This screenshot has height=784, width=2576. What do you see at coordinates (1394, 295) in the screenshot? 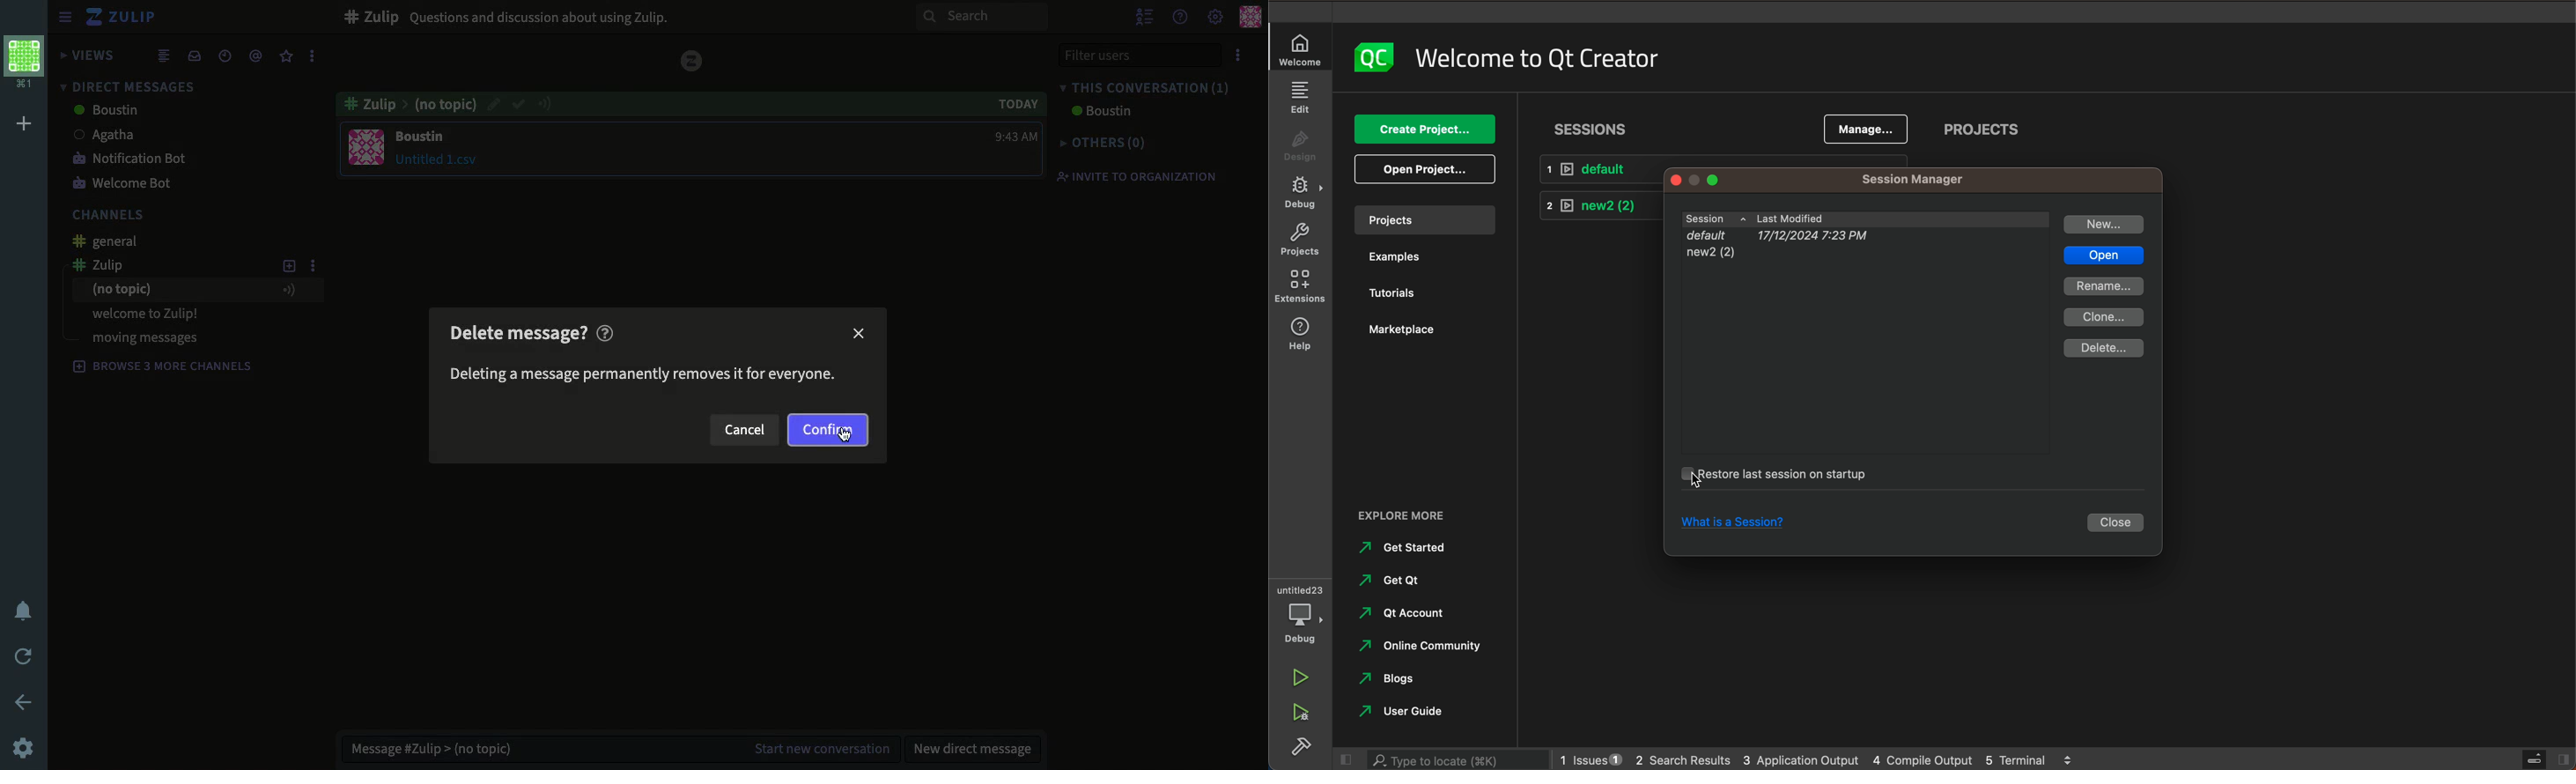
I see `tutorials` at bounding box center [1394, 295].